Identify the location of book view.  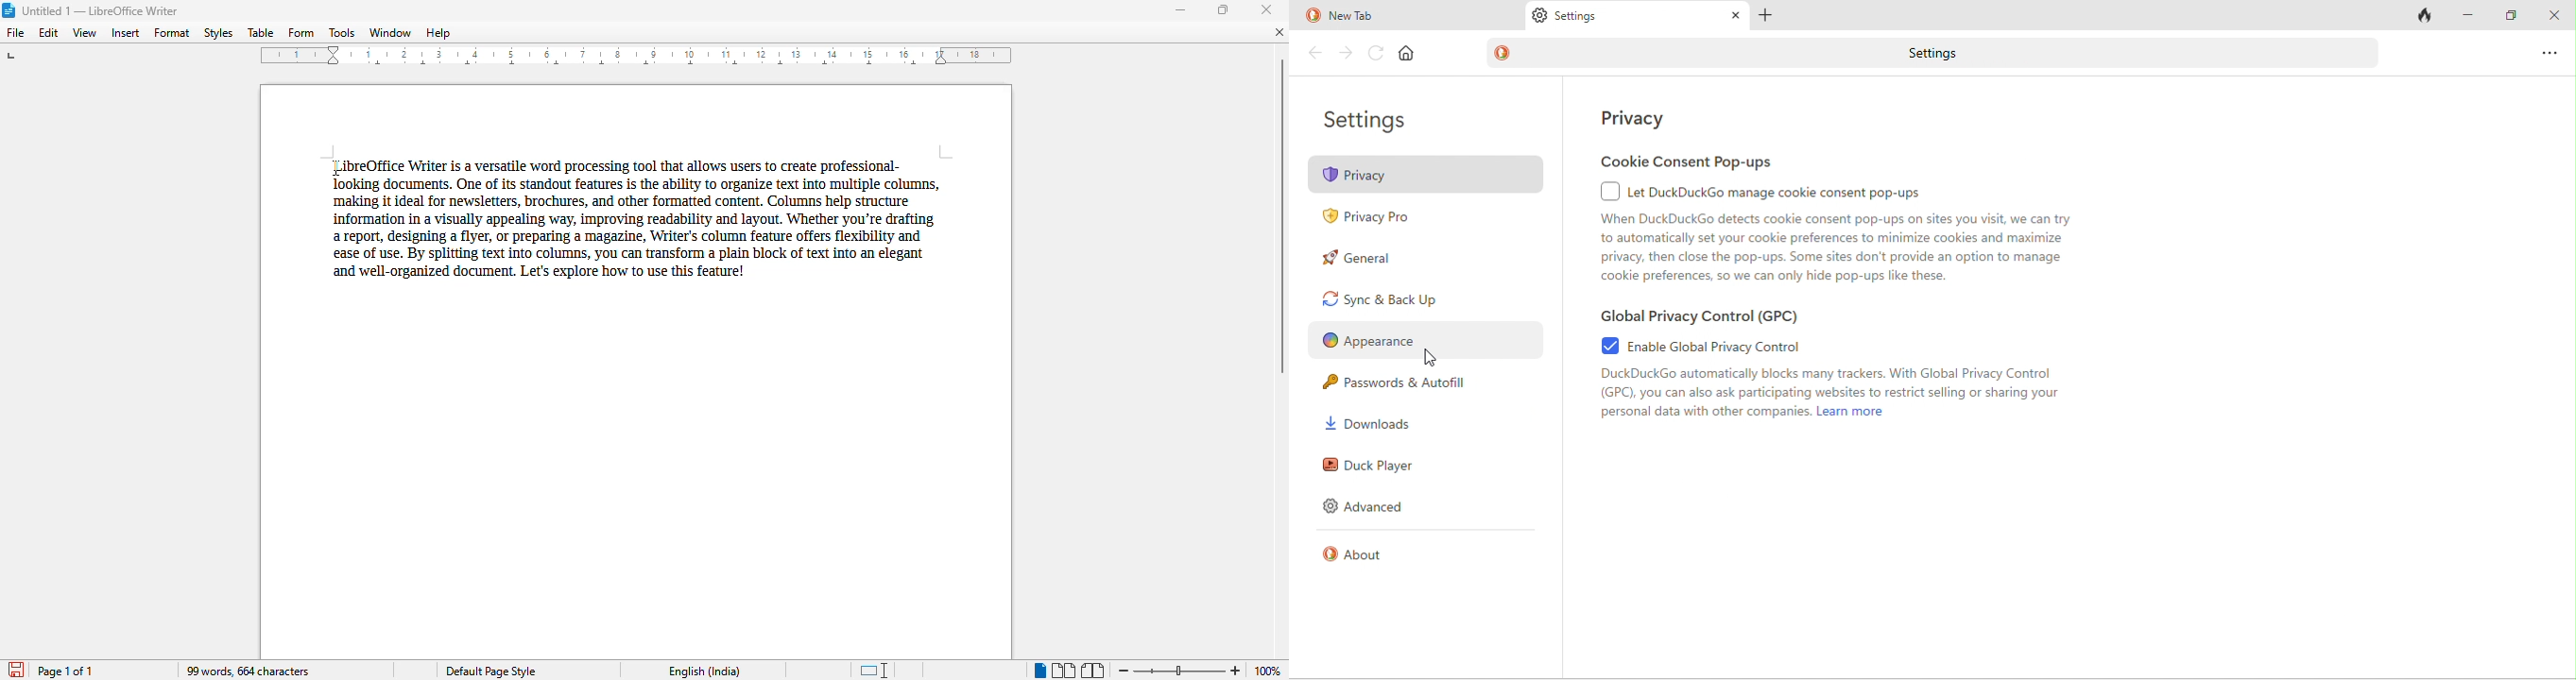
(1092, 671).